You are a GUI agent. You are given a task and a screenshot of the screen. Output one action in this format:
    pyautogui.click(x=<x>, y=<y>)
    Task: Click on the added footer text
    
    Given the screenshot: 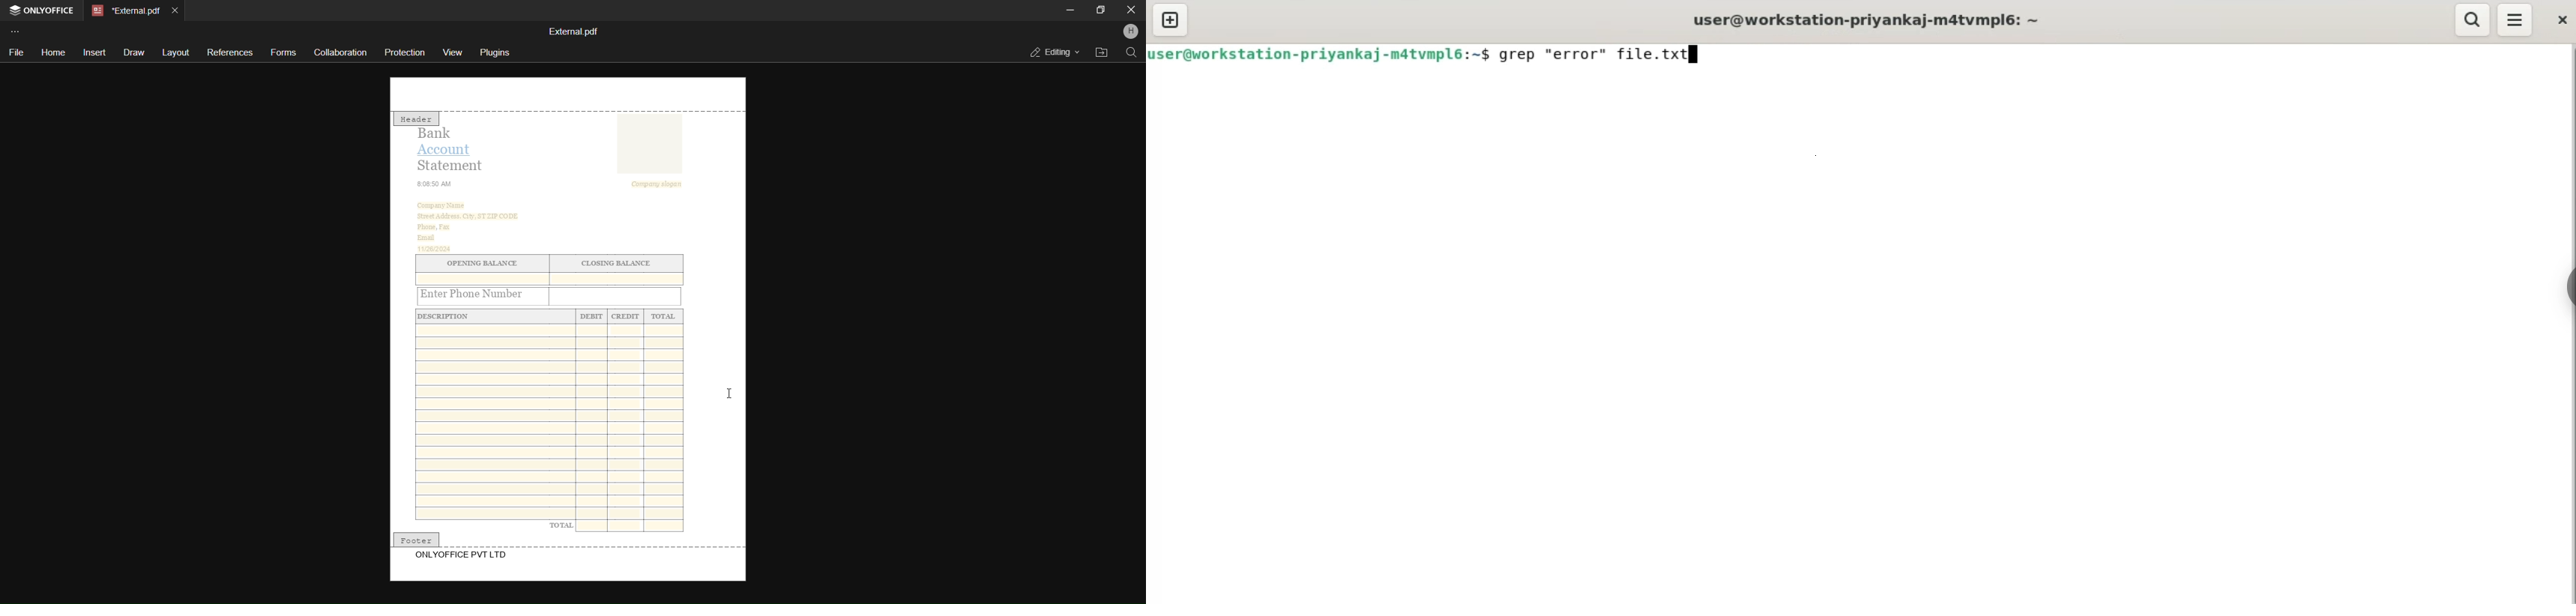 What is the action you would take?
    pyautogui.click(x=464, y=556)
    